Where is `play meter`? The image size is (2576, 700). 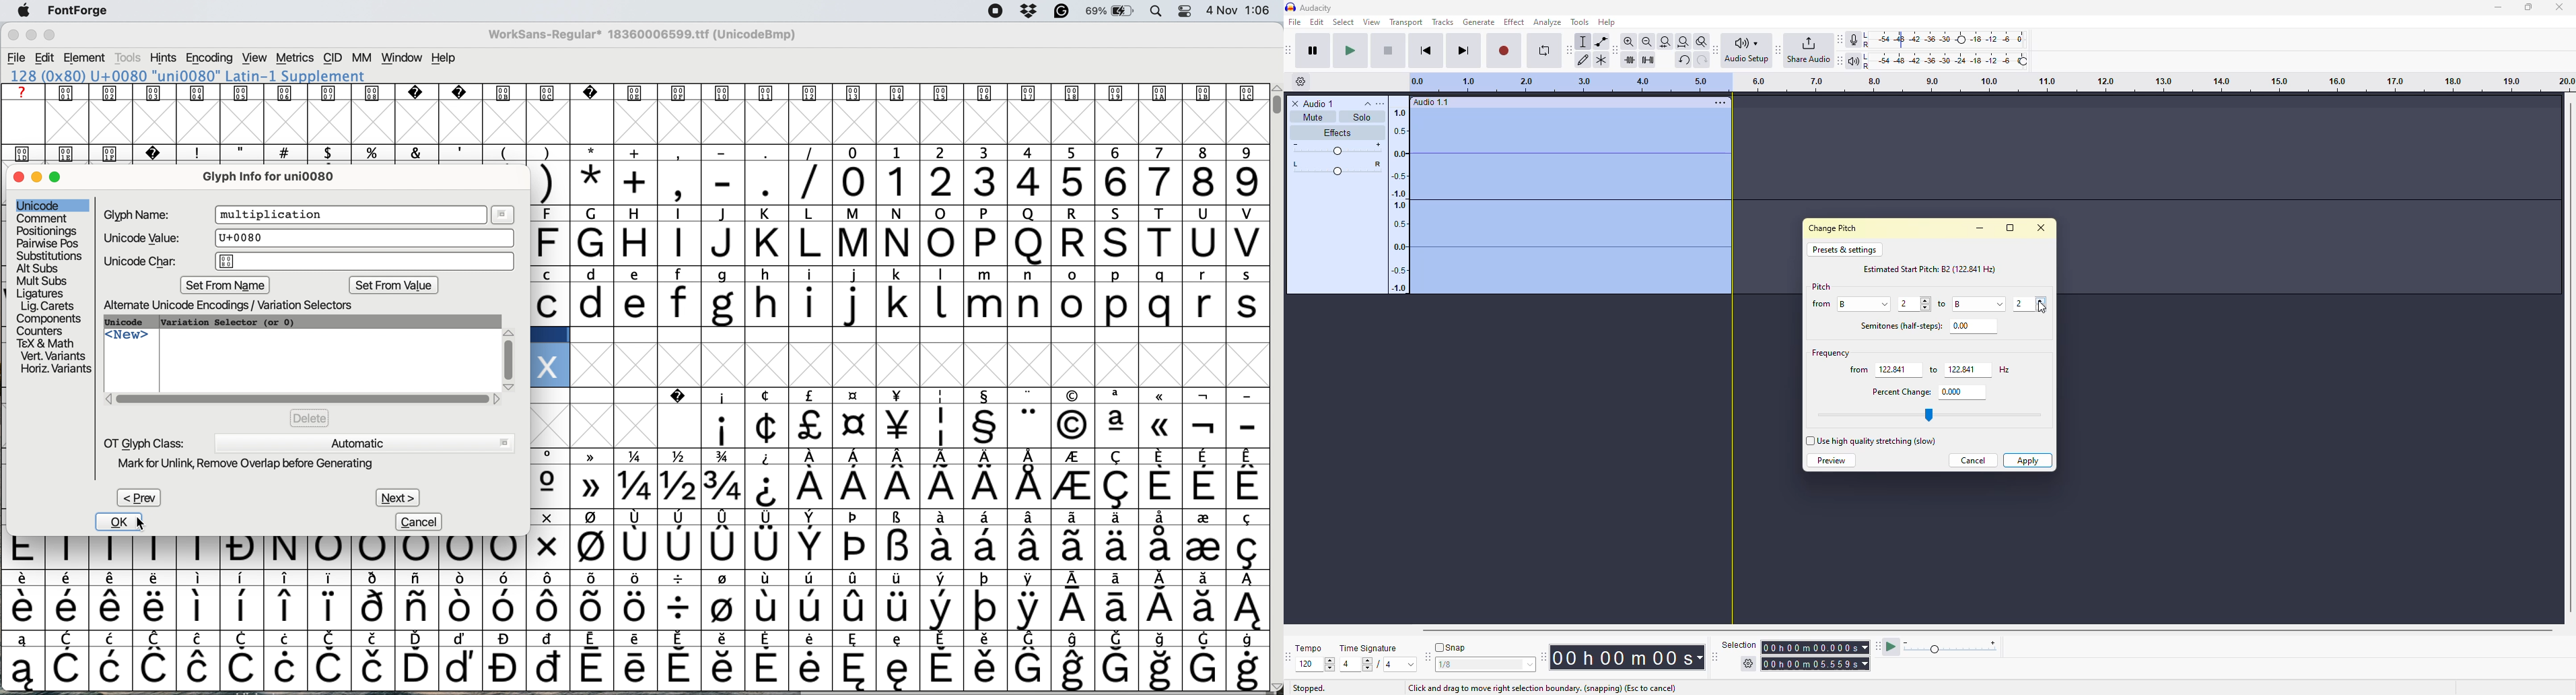
play meter is located at coordinates (1952, 648).